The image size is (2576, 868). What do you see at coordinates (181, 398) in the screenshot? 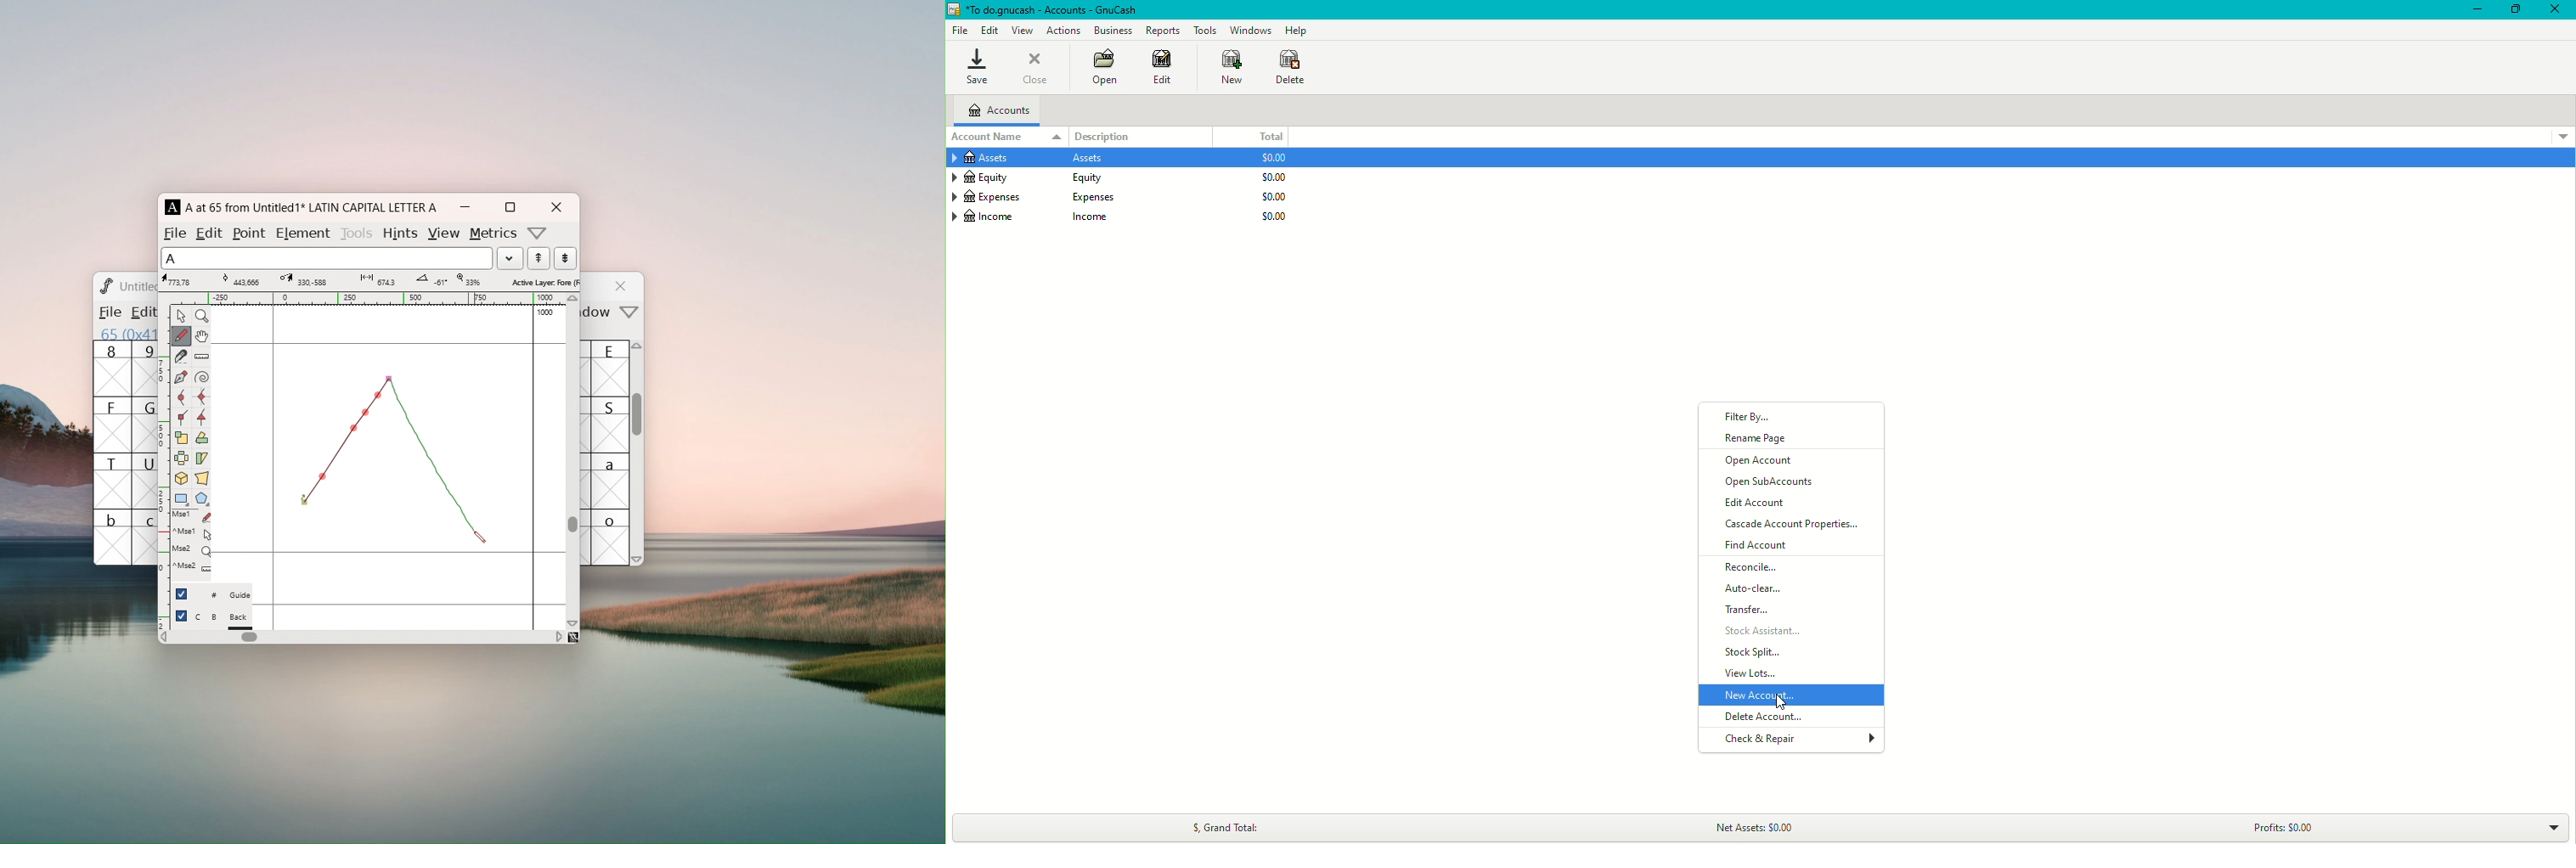
I see `add a curve point` at bounding box center [181, 398].